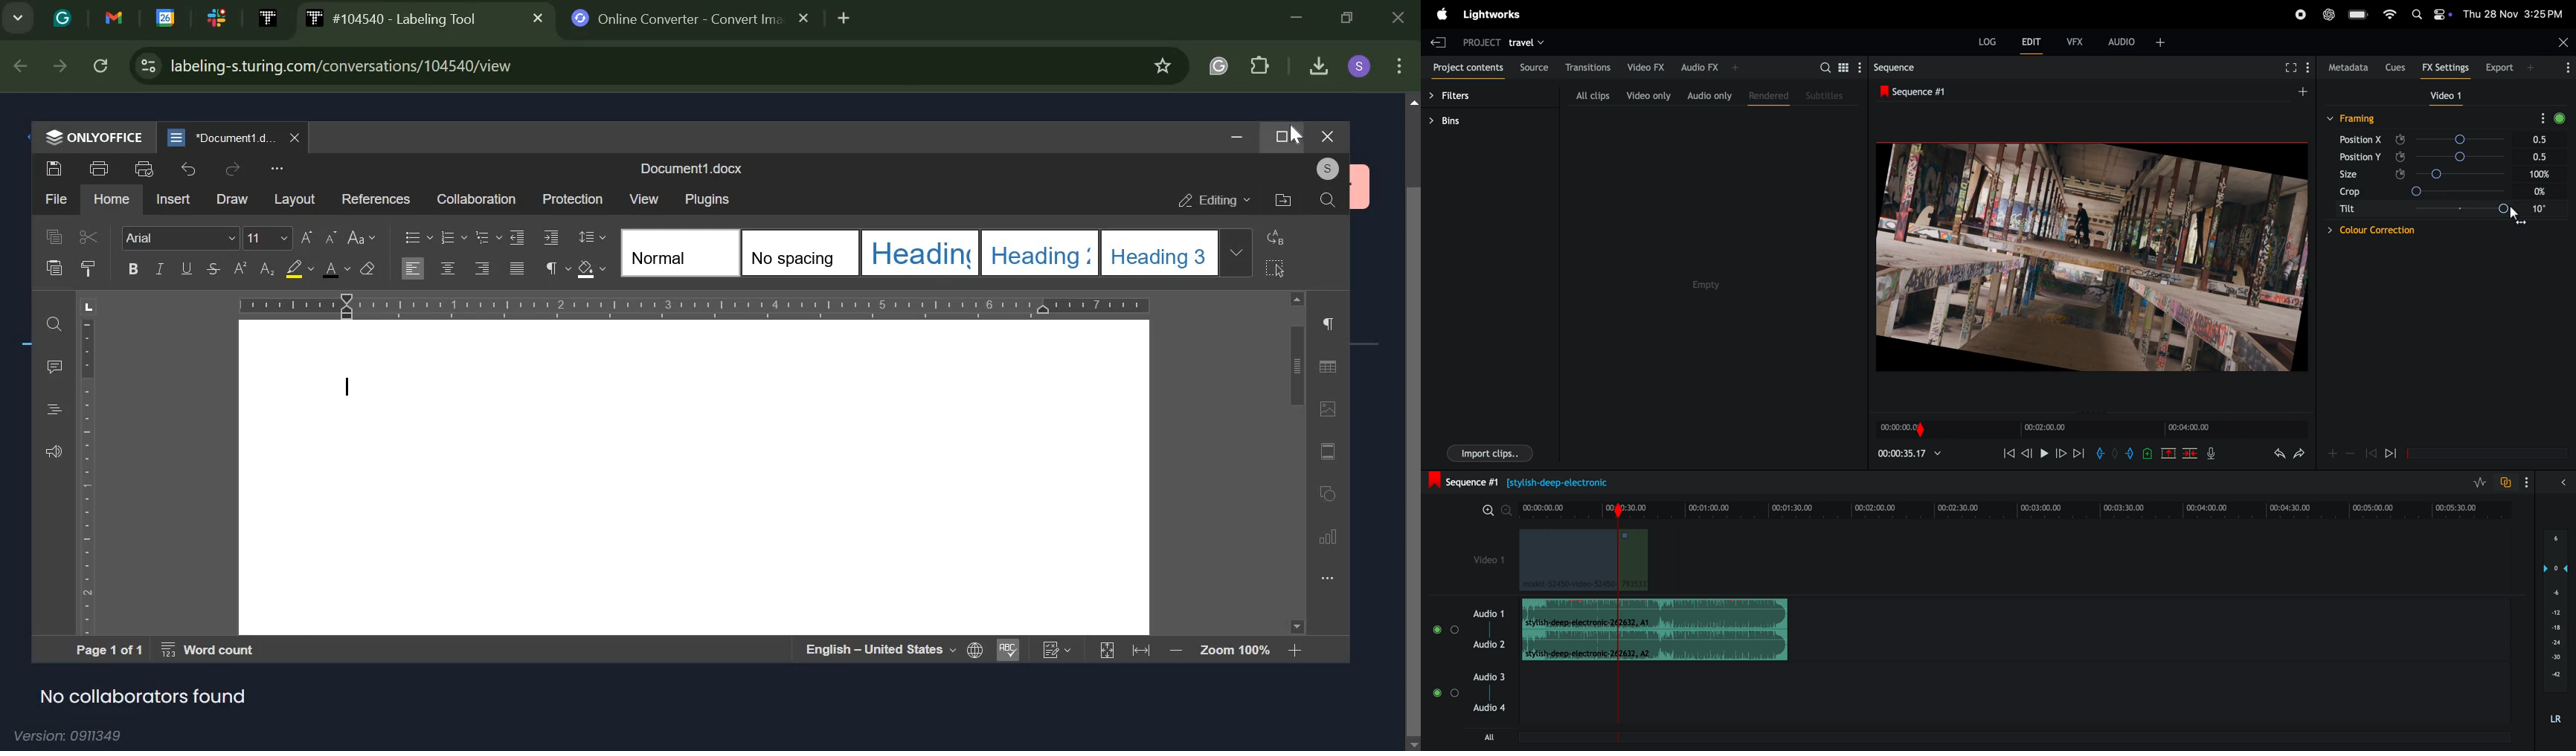 Image resolution: width=2576 pixels, height=756 pixels. I want to click on change case, so click(361, 236).